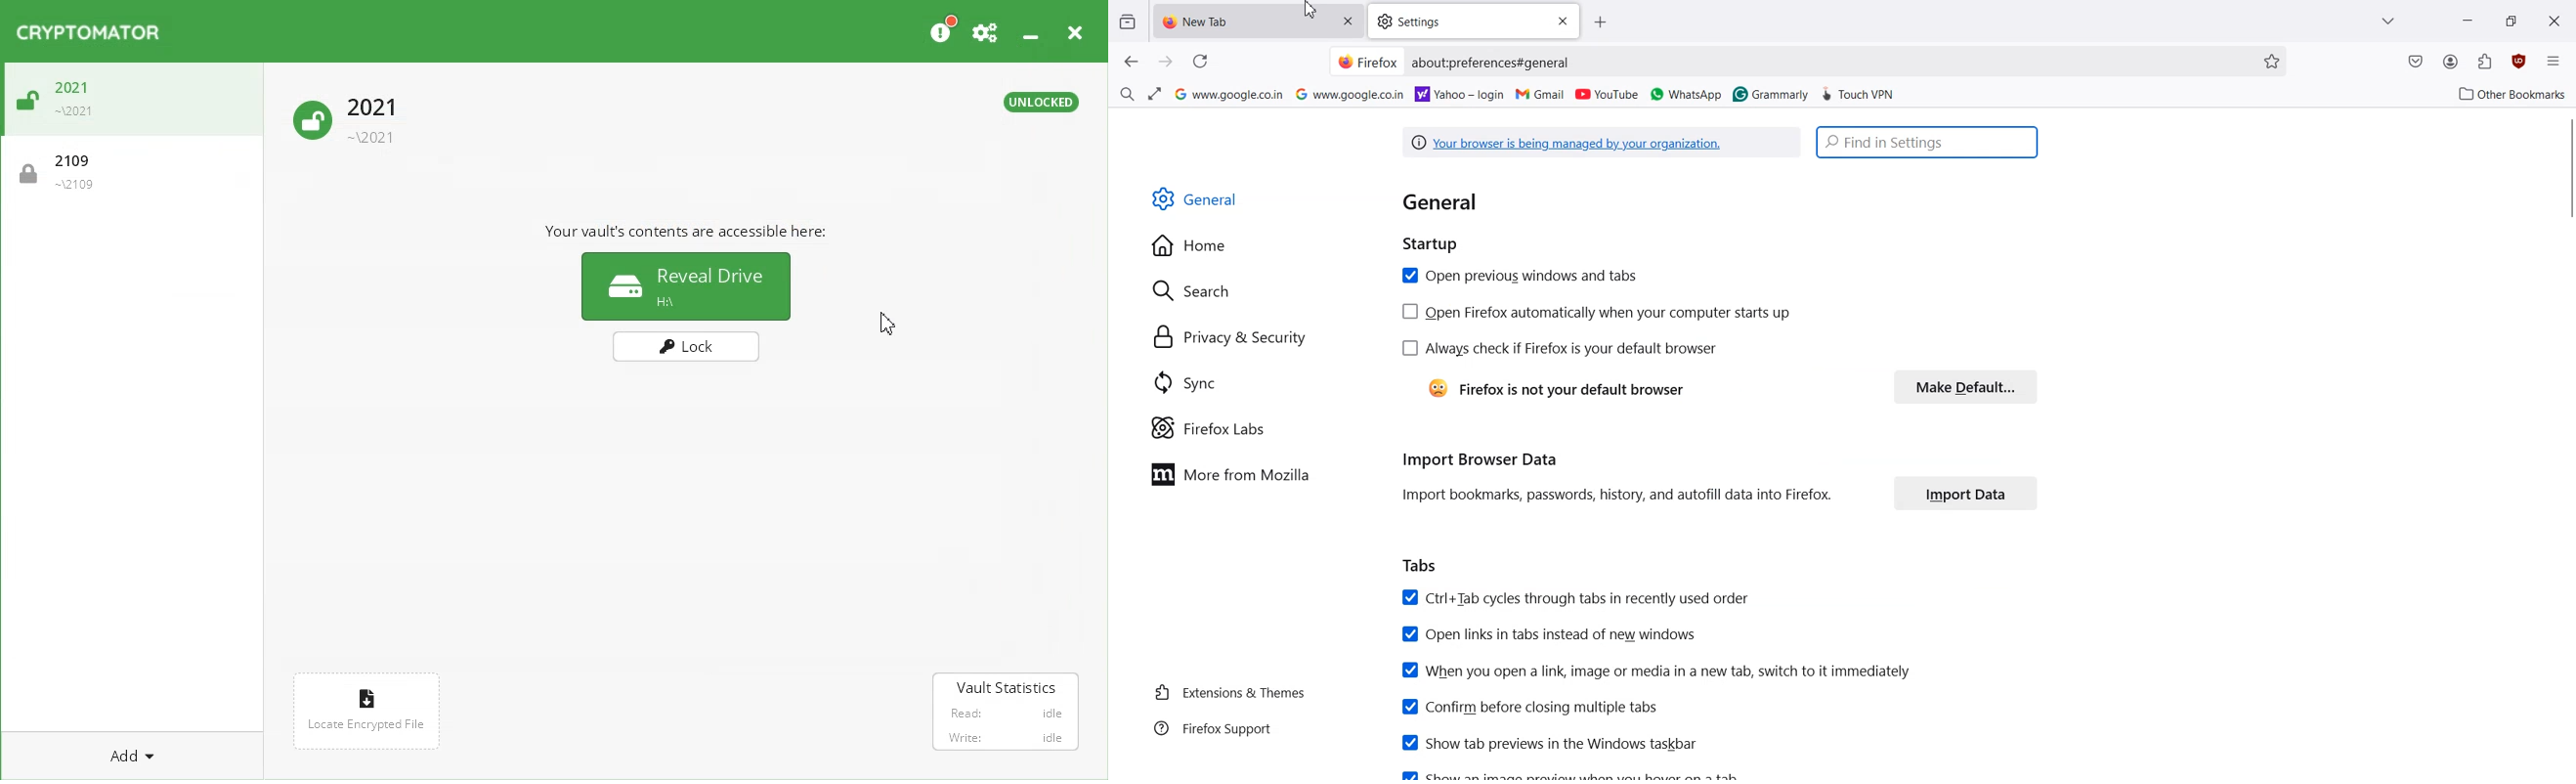 The width and height of the screenshot is (2576, 784). Describe the element at coordinates (1605, 21) in the screenshot. I see `Add new Tab` at that location.